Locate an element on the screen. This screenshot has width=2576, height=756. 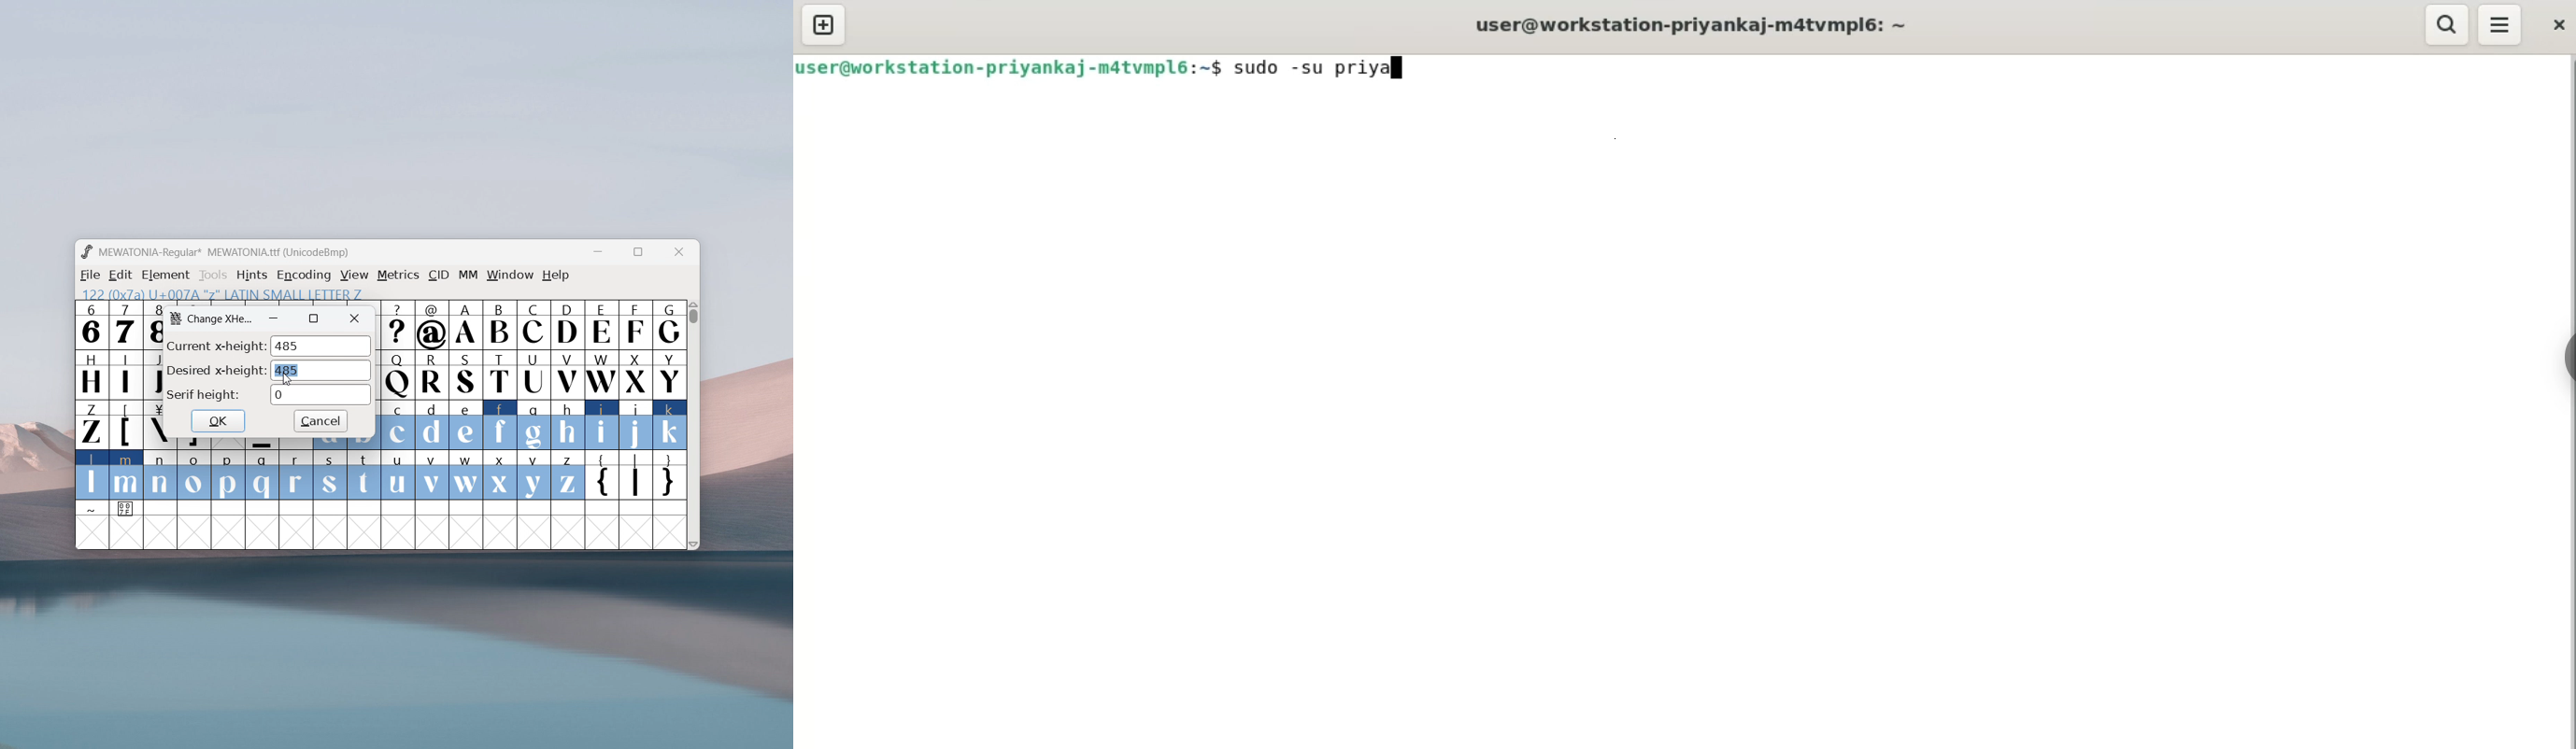
close is located at coordinates (2559, 27).